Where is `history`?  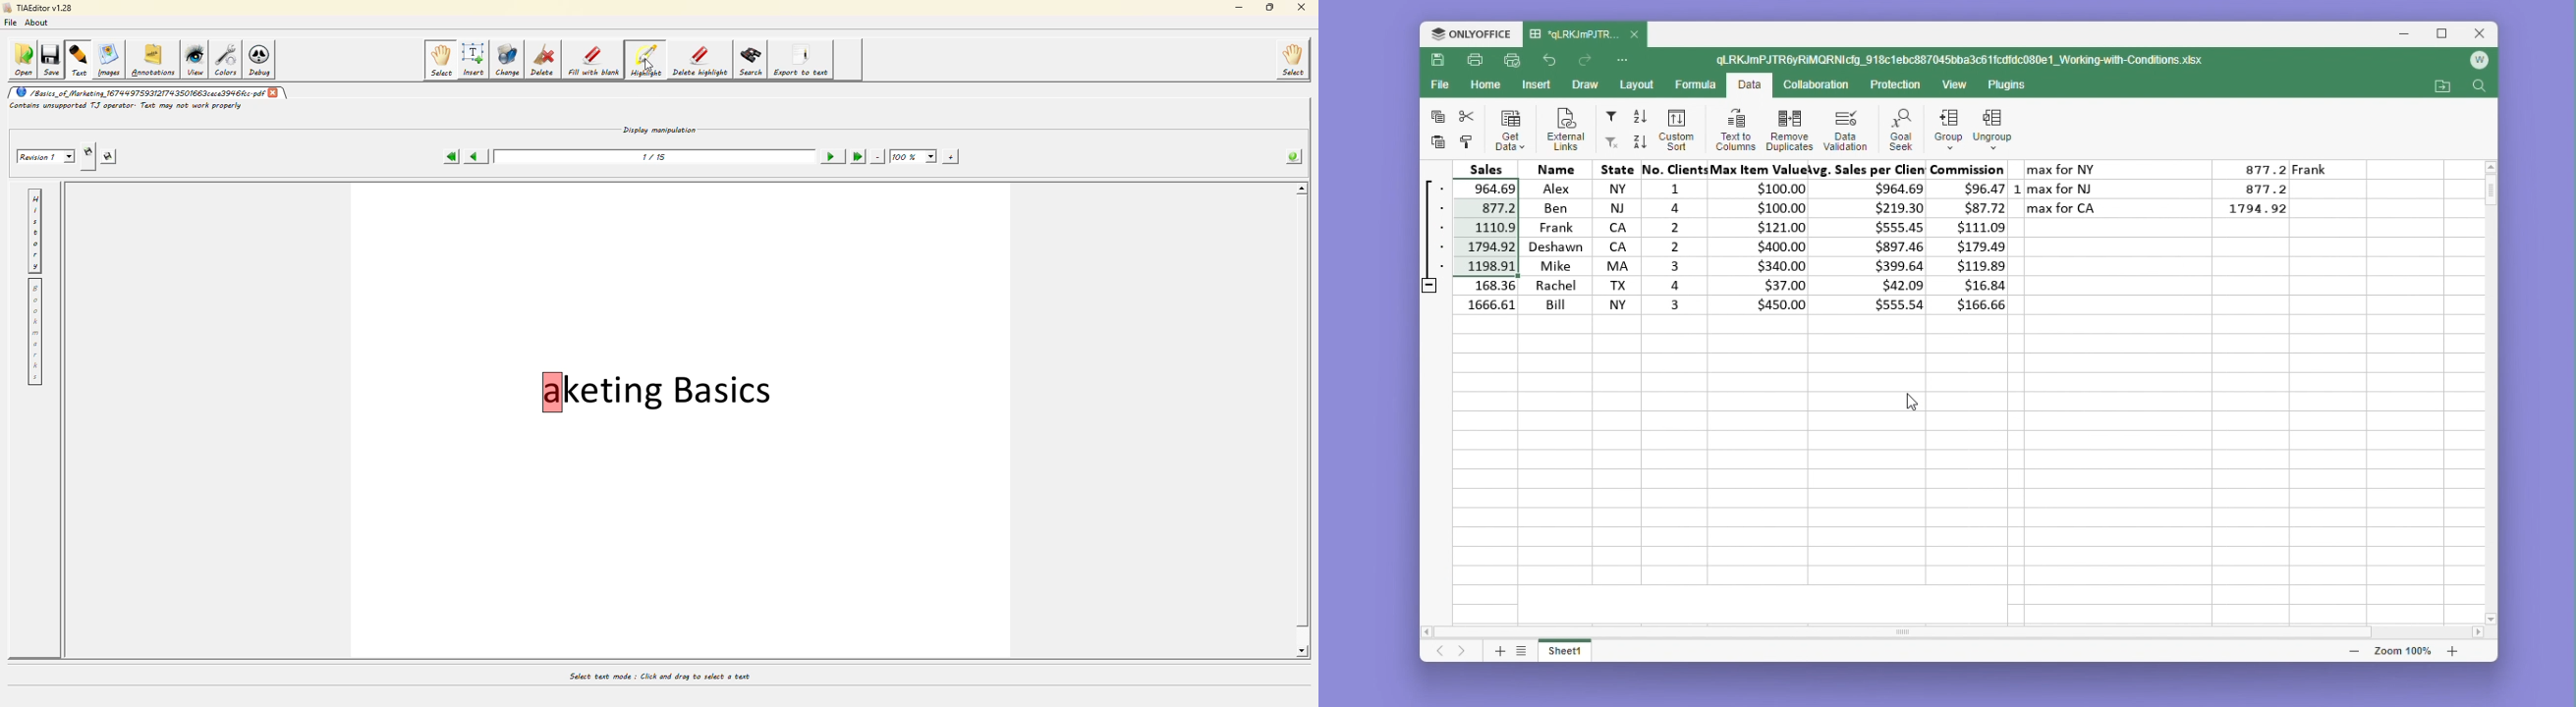
history is located at coordinates (34, 233).